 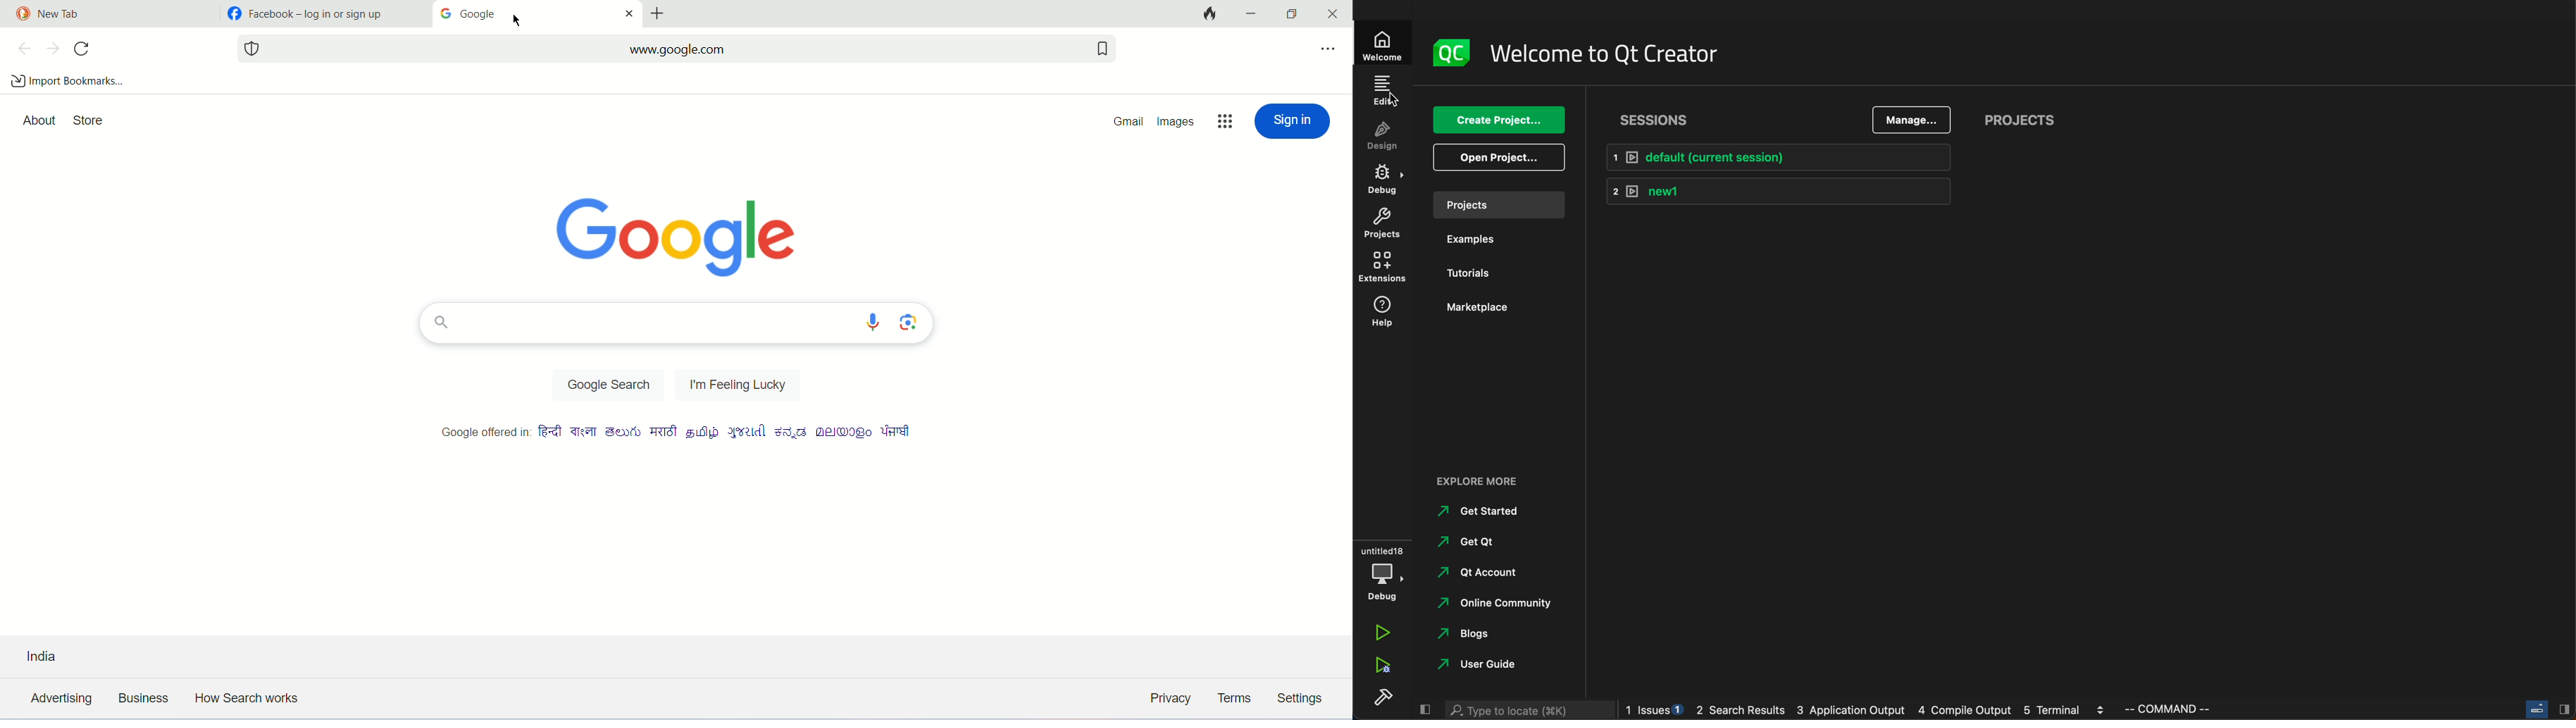 I want to click on close tab and clear data, so click(x=1211, y=13).